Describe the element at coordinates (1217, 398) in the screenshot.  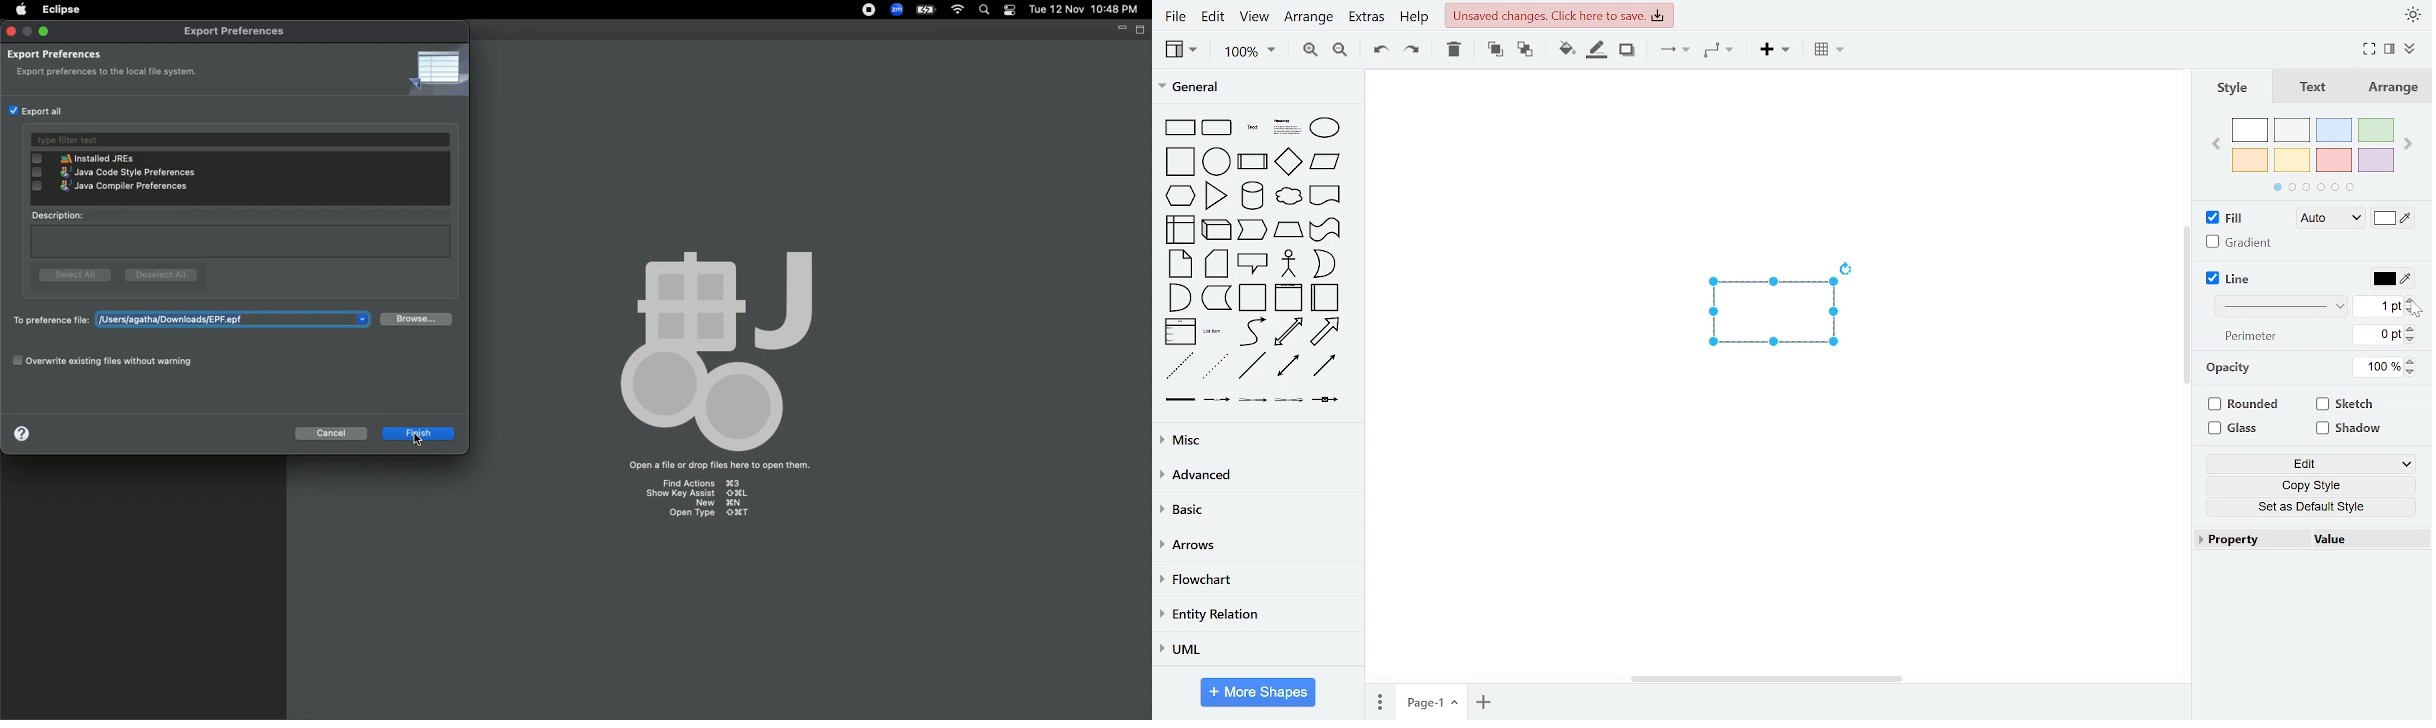
I see `general shapes` at that location.